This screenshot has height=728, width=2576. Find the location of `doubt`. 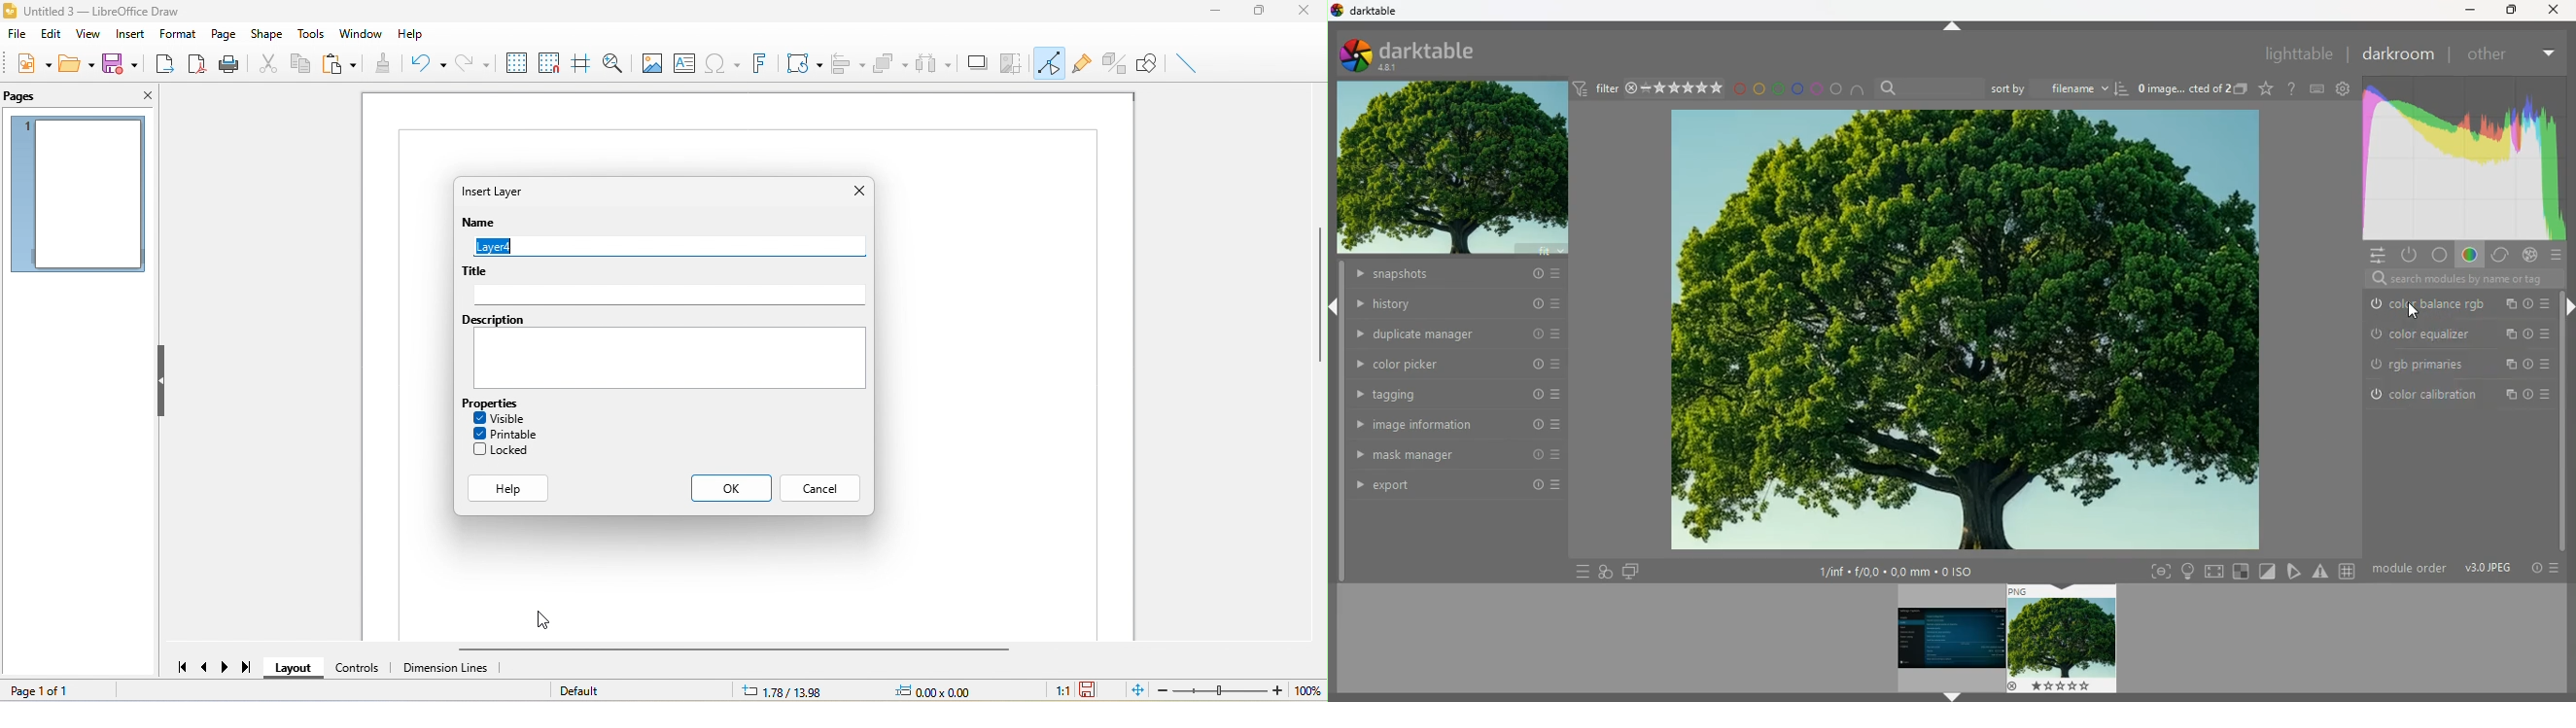

doubt is located at coordinates (2293, 89).